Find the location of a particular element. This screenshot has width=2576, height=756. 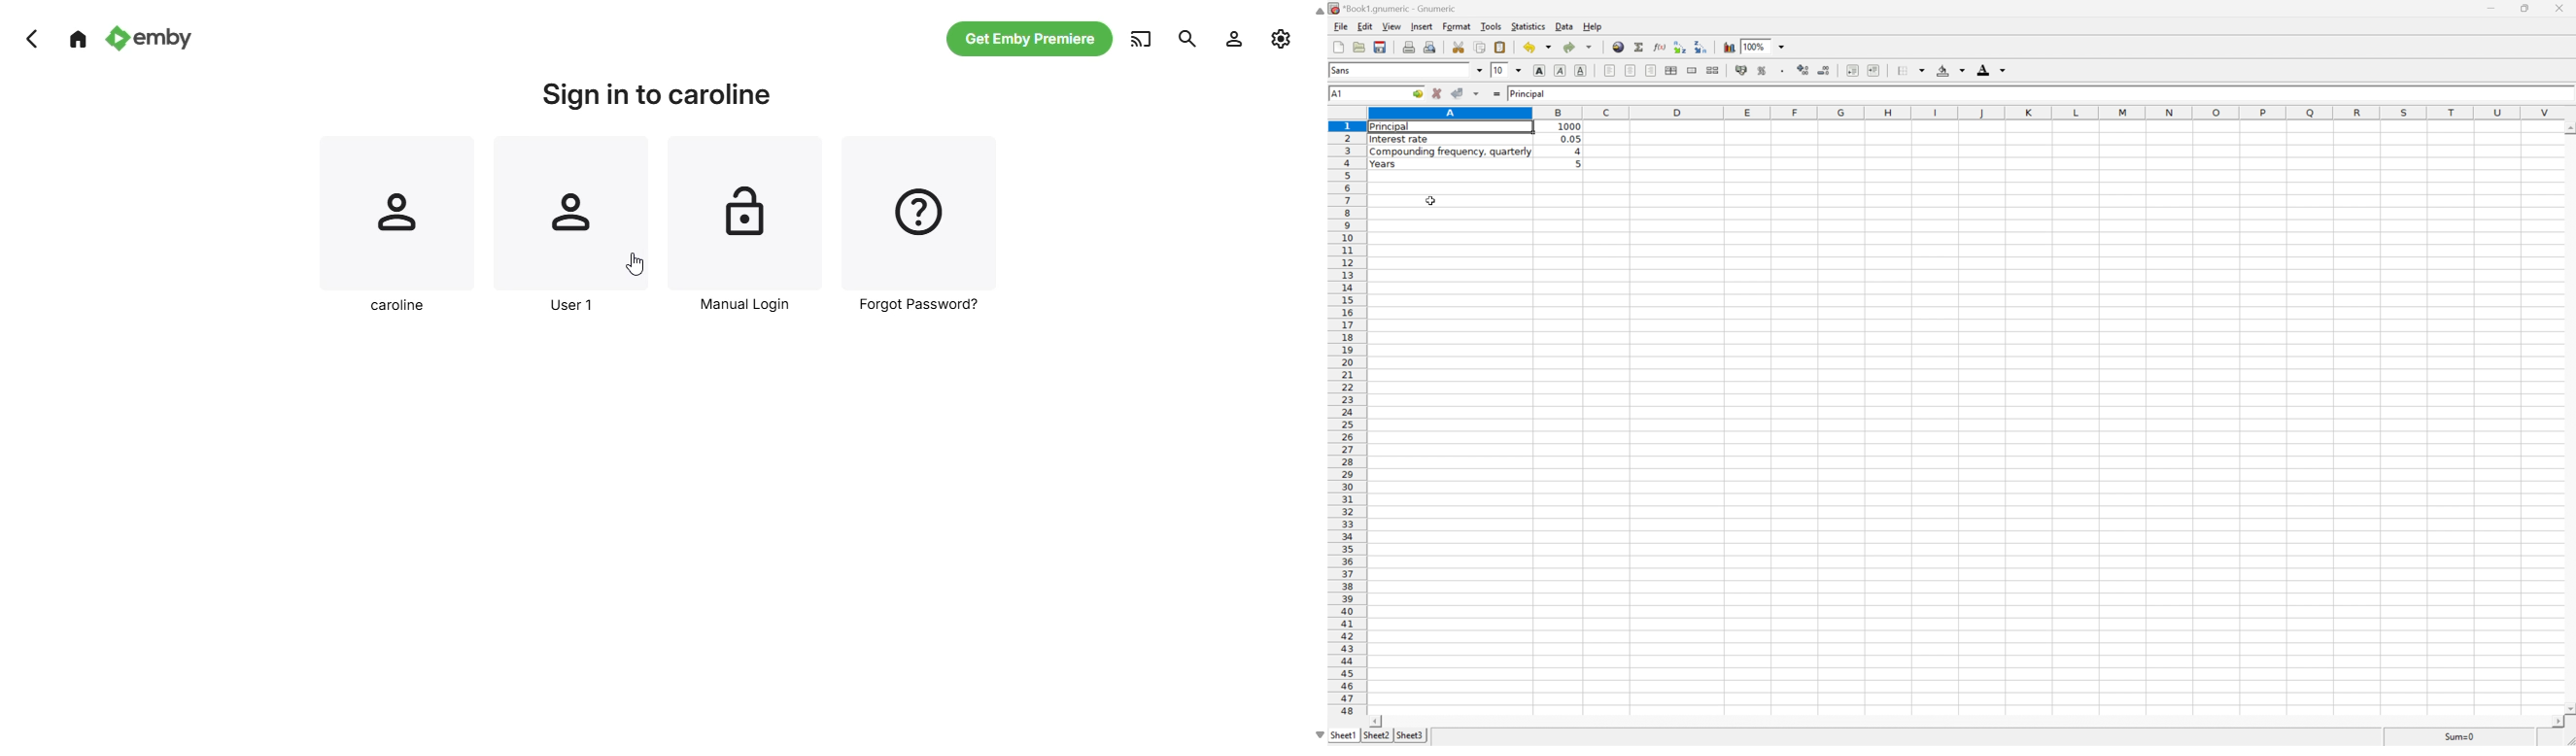

minimize is located at coordinates (2494, 8).